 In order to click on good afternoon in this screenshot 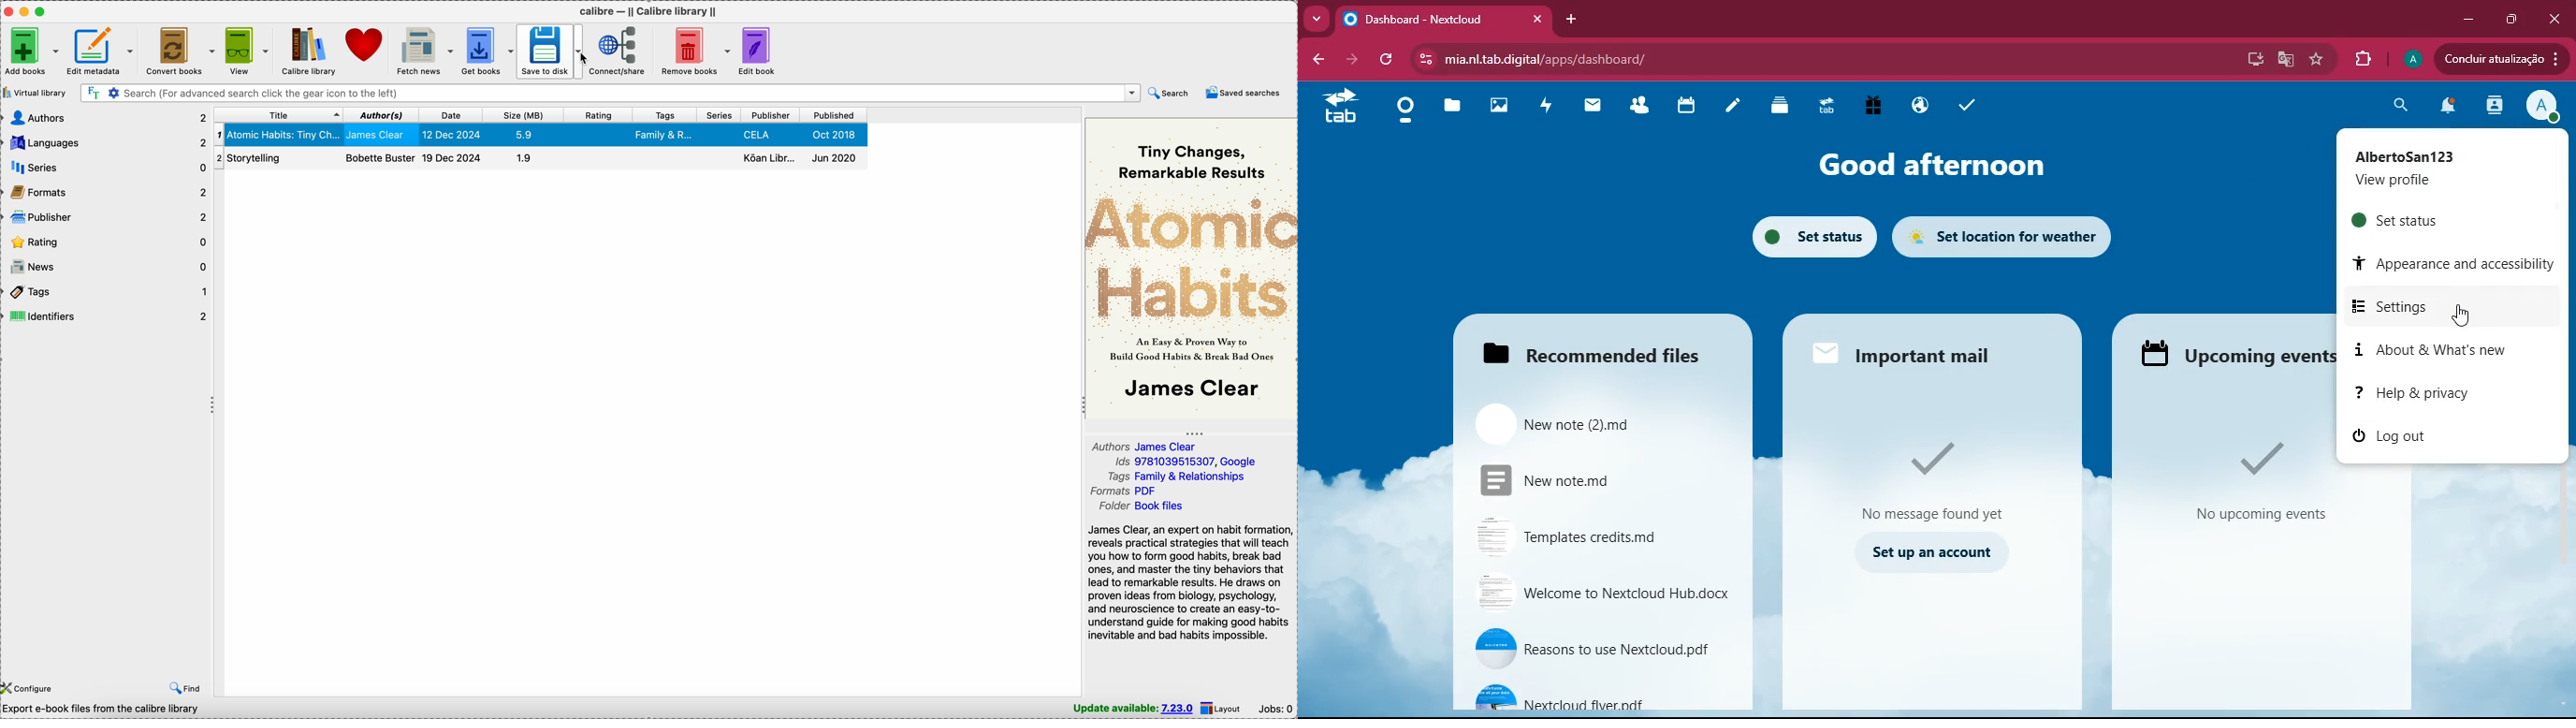, I will do `click(1928, 165)`.